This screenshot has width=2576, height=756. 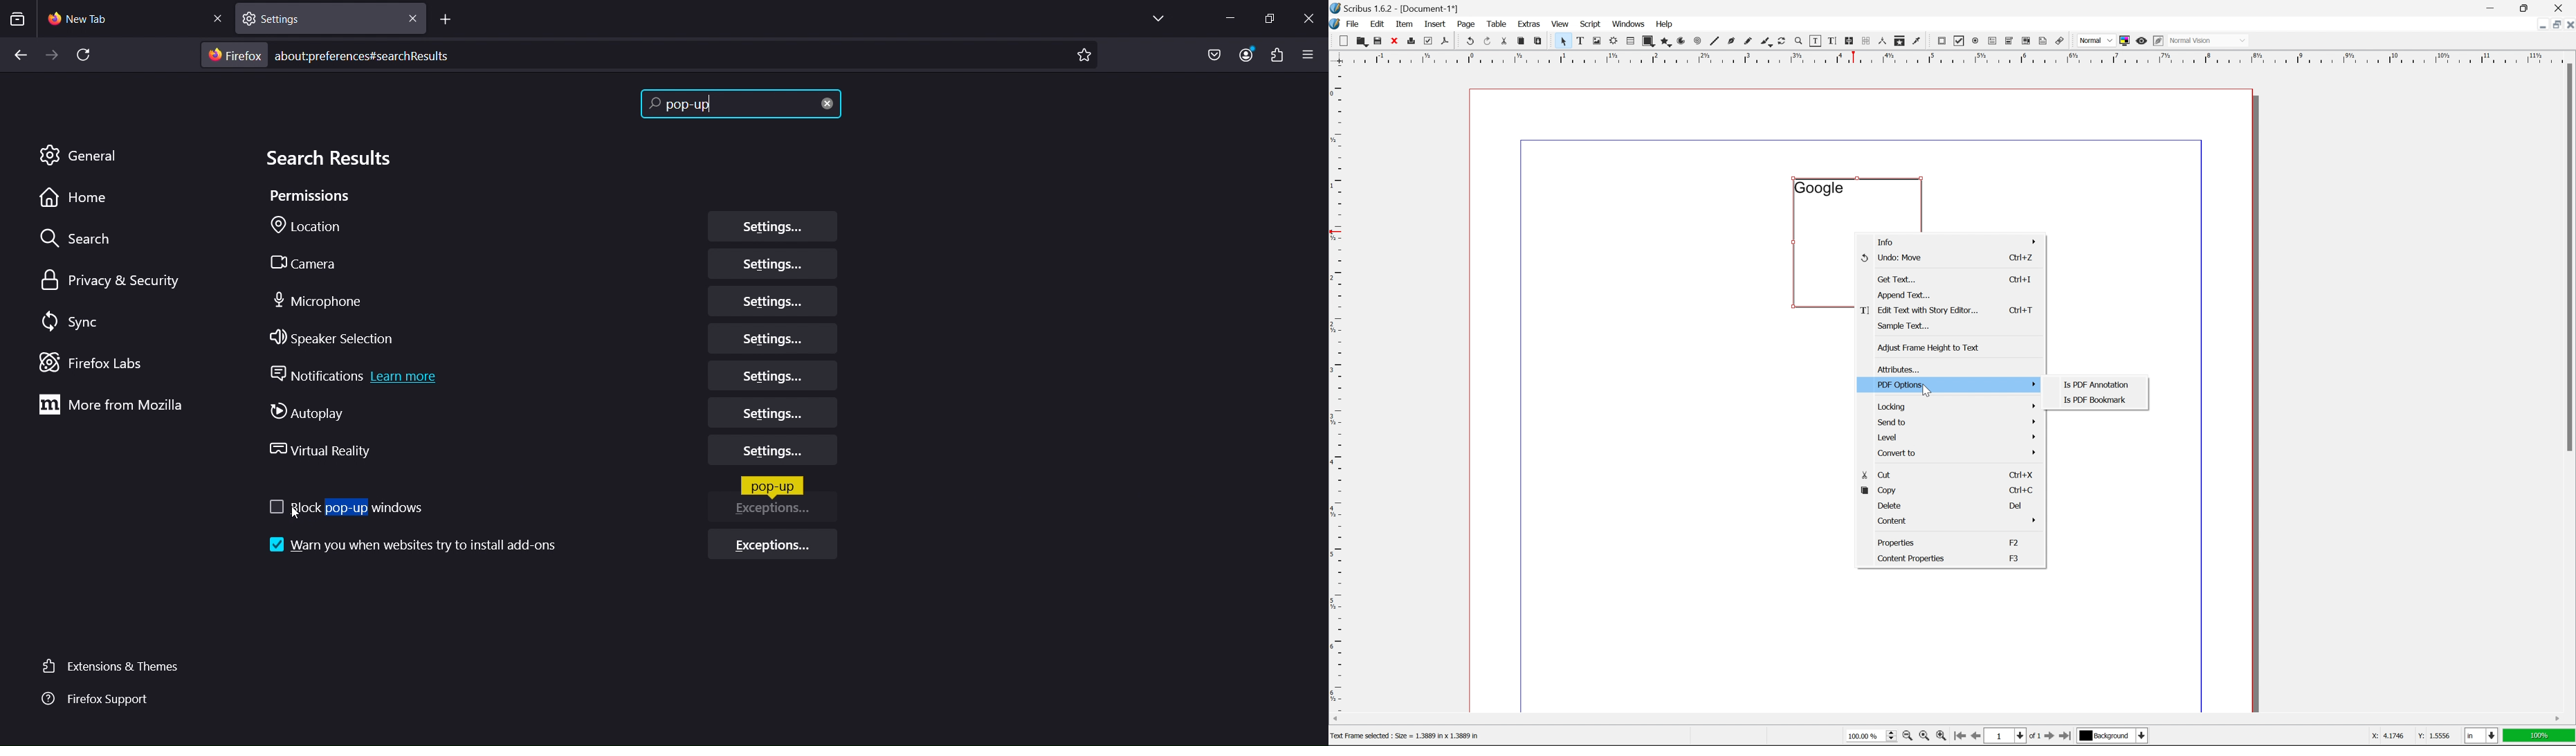 I want to click on edit text with story editor, so click(x=1830, y=40).